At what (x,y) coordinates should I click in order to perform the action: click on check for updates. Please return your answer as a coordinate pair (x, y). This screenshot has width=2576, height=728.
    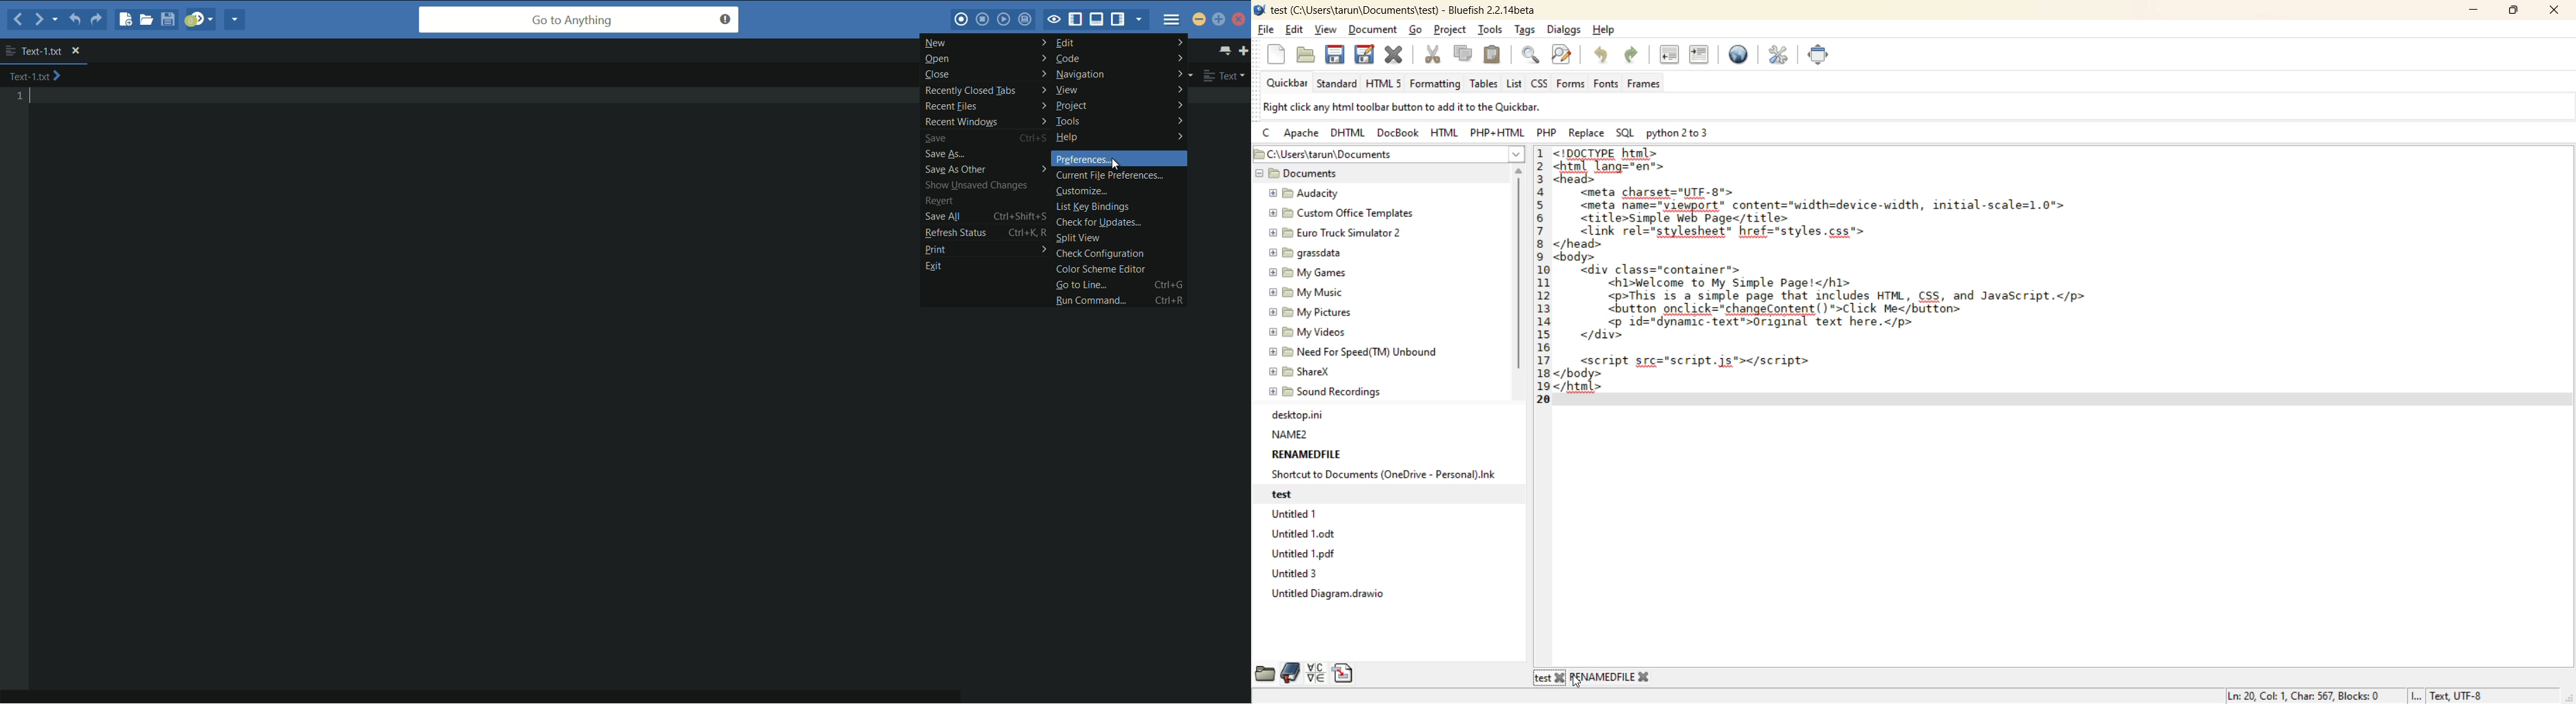
    Looking at the image, I should click on (1099, 222).